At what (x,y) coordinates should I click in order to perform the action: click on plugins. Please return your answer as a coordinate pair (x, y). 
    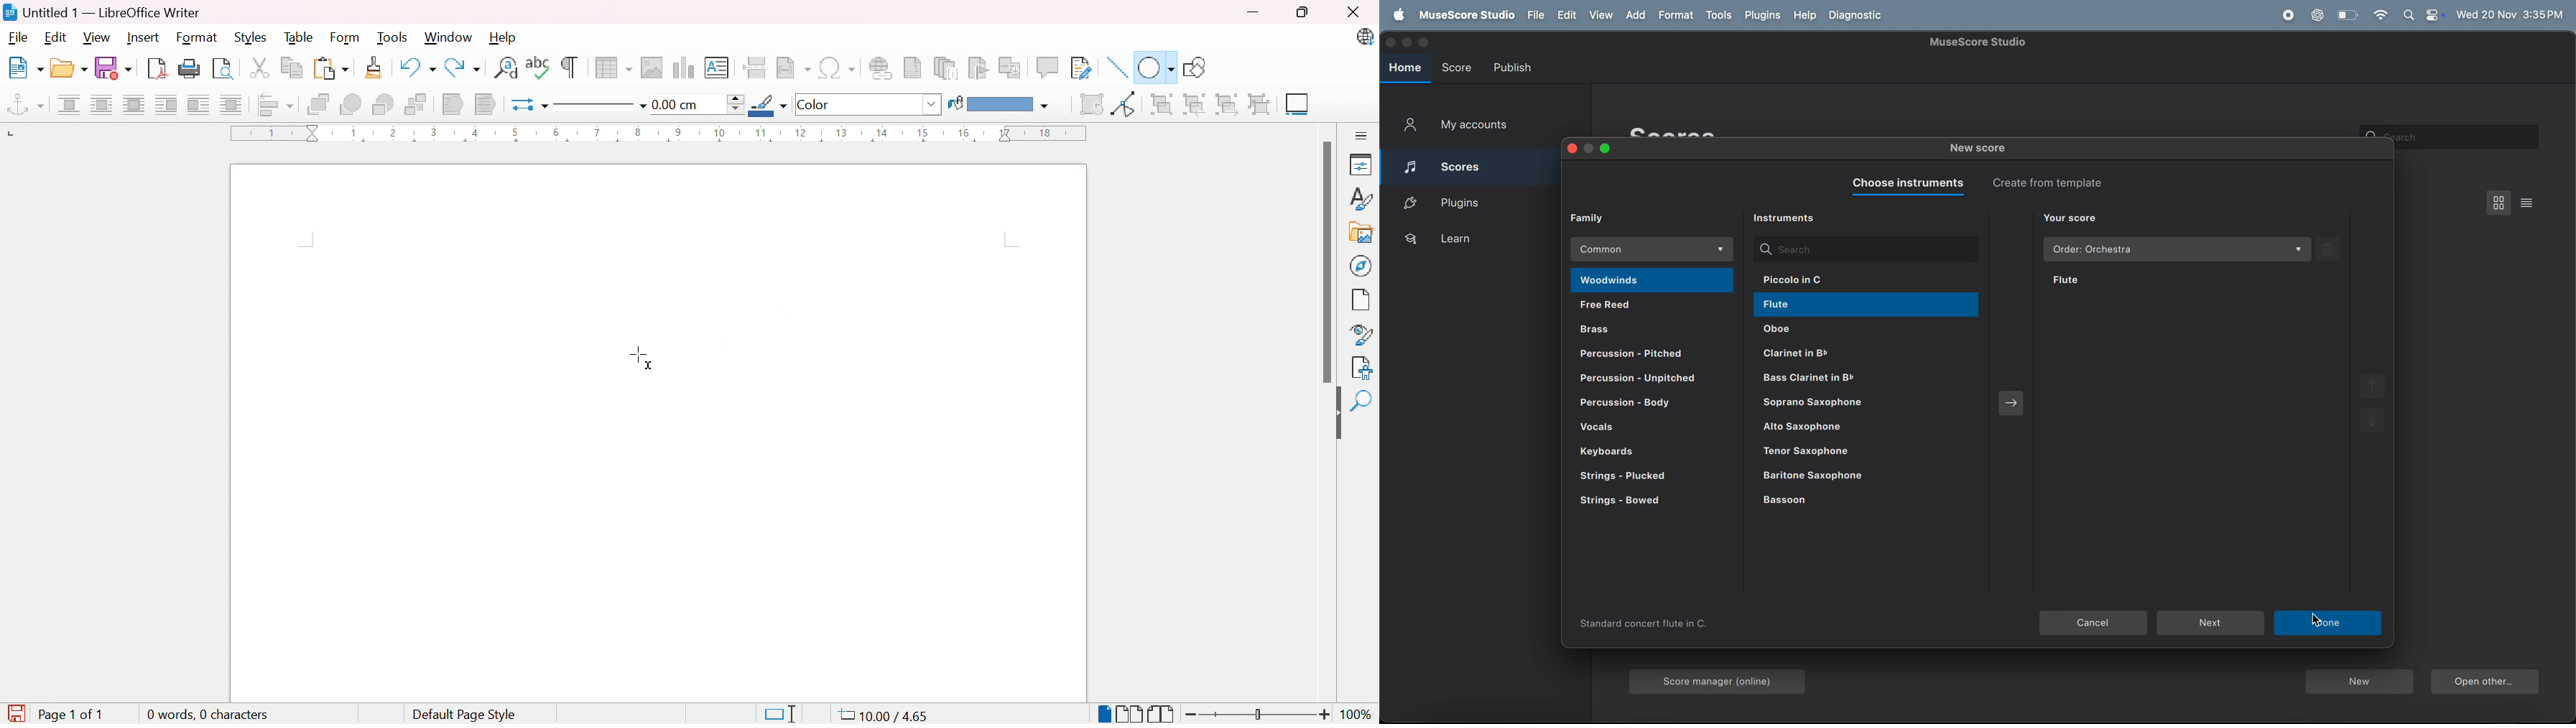
    Looking at the image, I should click on (1466, 202).